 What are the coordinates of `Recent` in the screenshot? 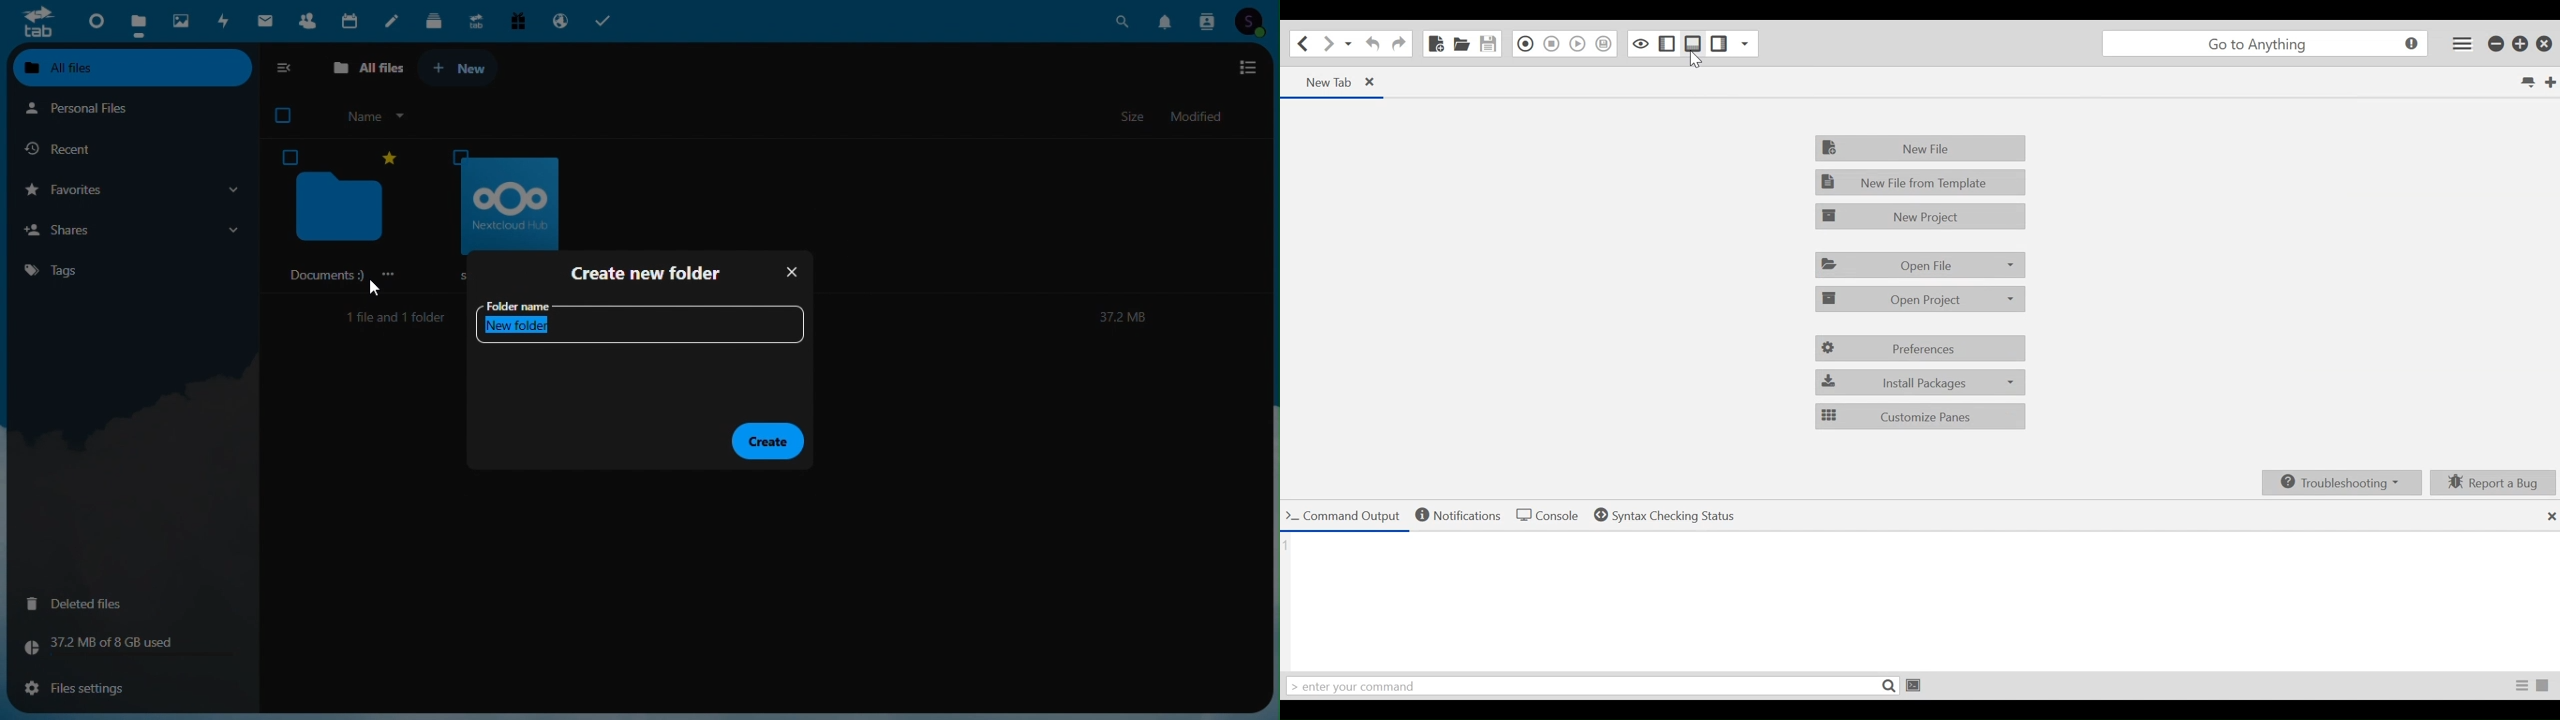 It's located at (125, 152).